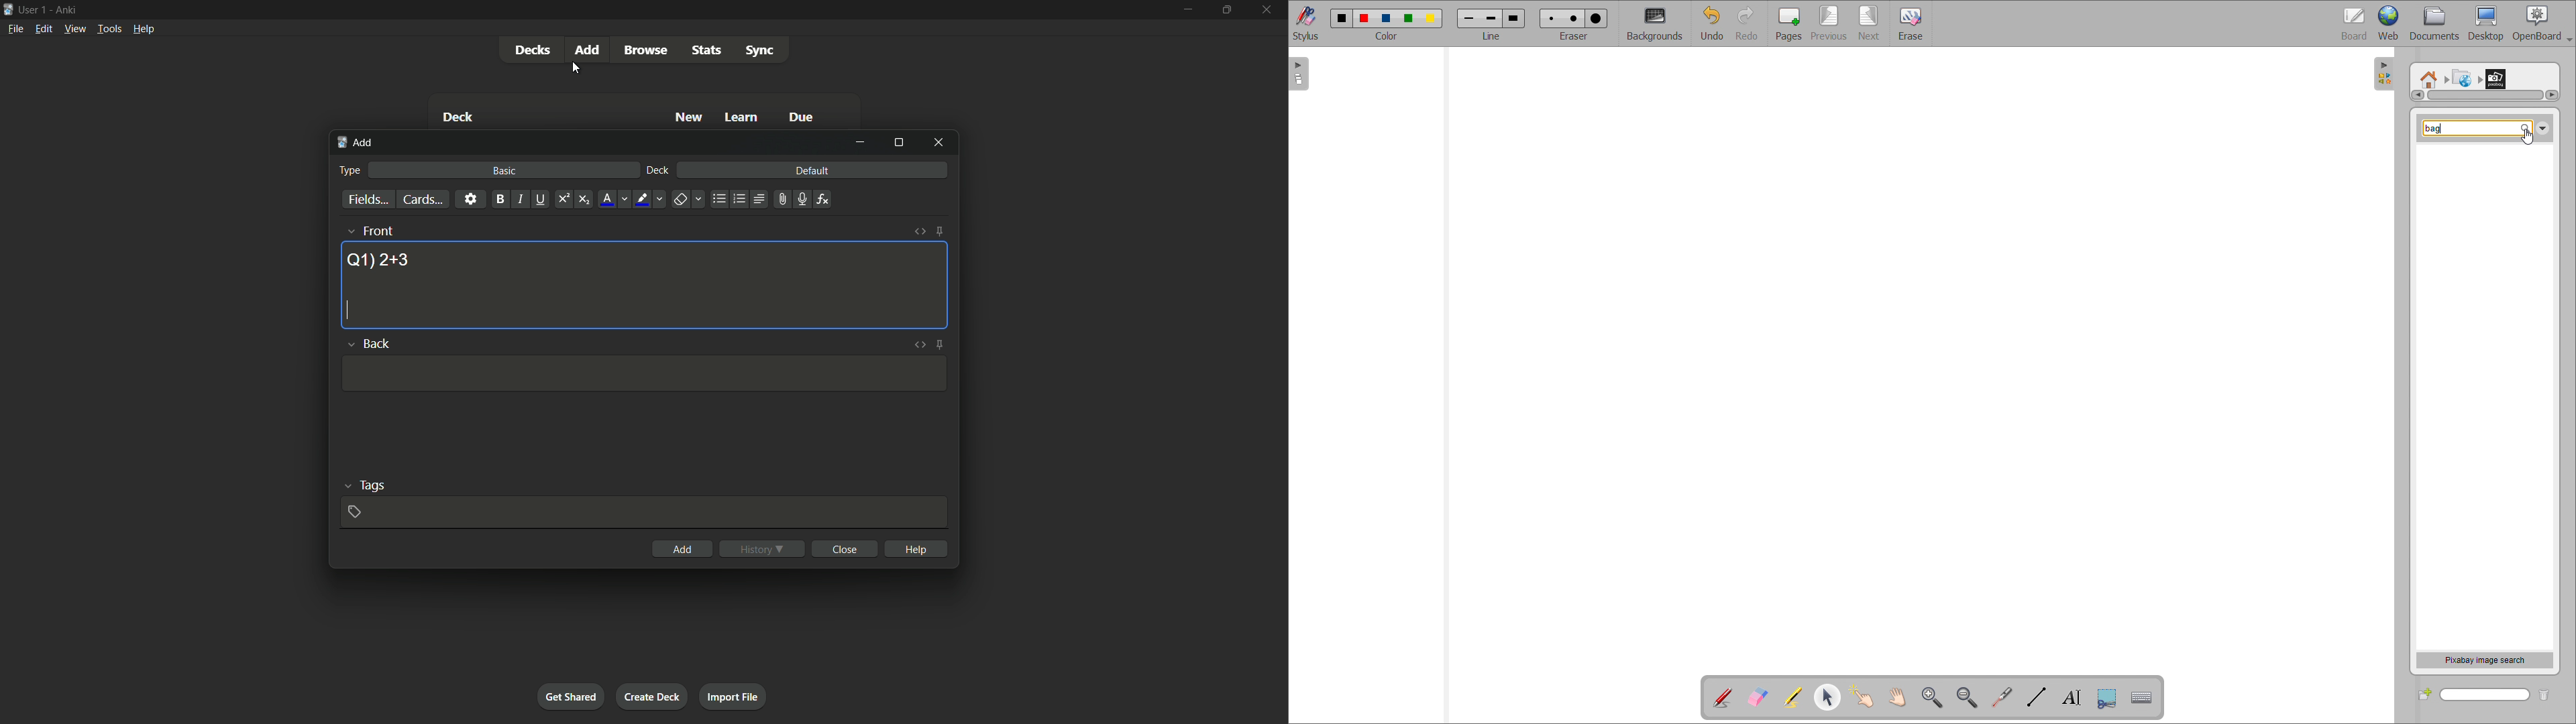  I want to click on tags, so click(373, 484).